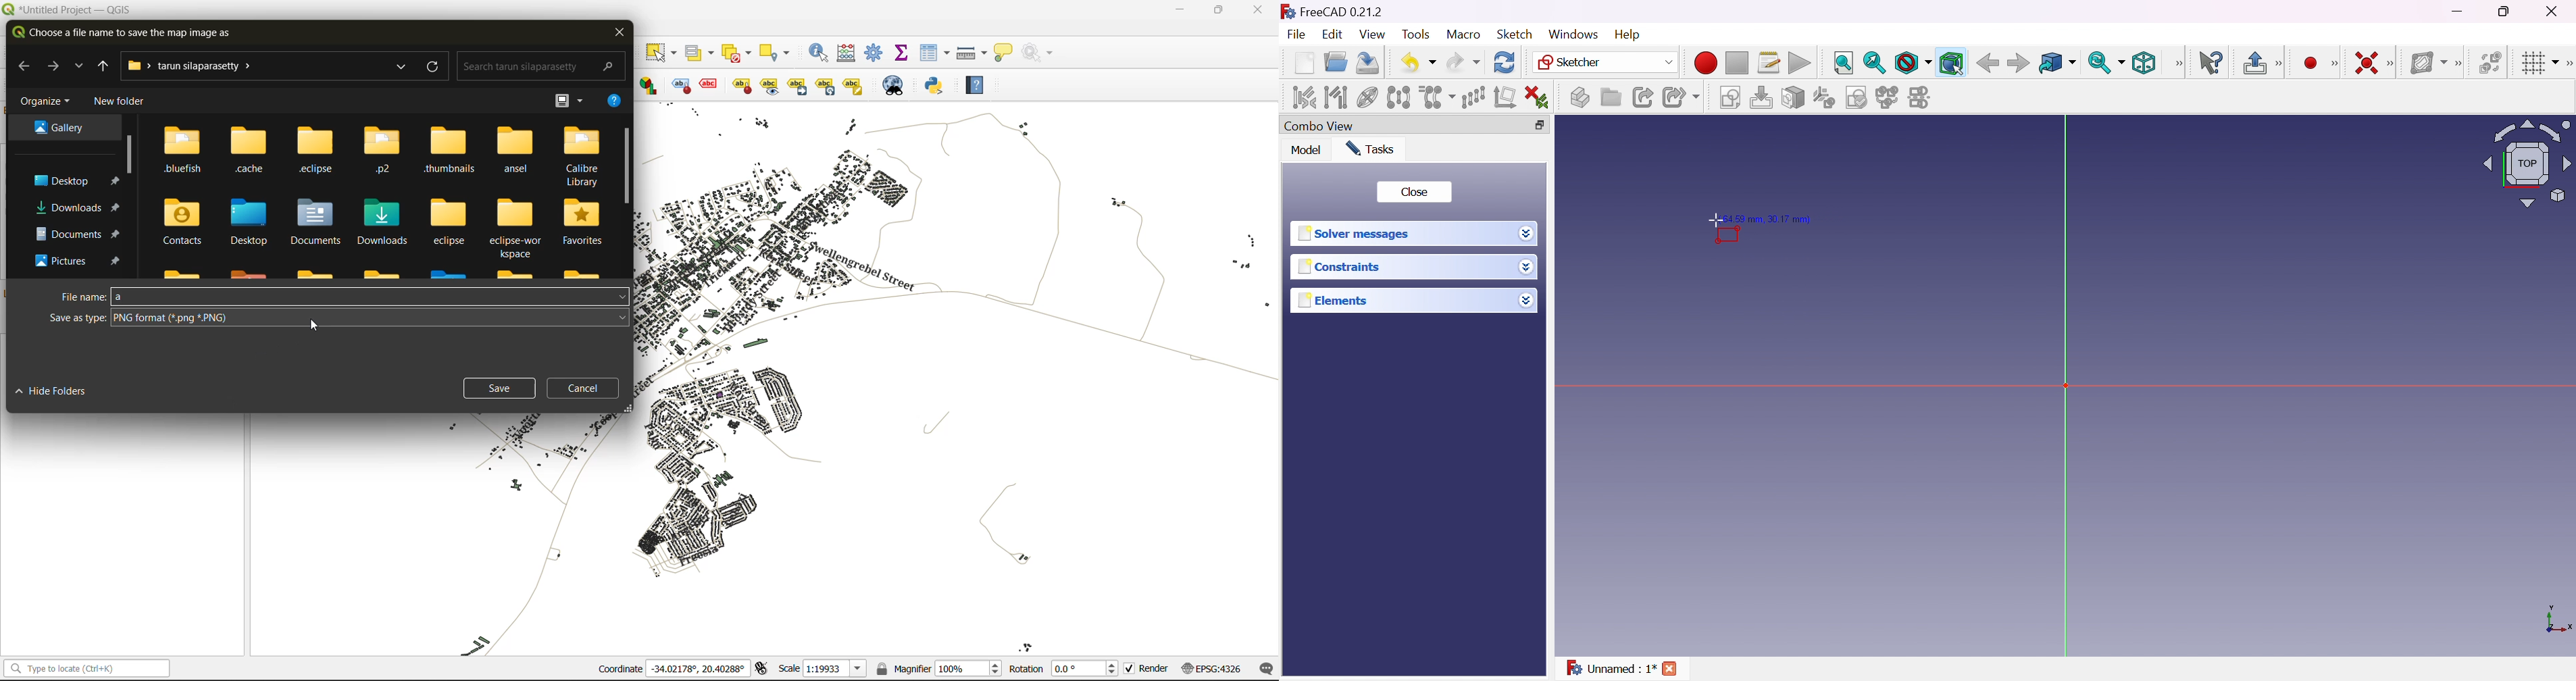 This screenshot has height=700, width=2576. I want to click on Isometric, so click(2144, 62).